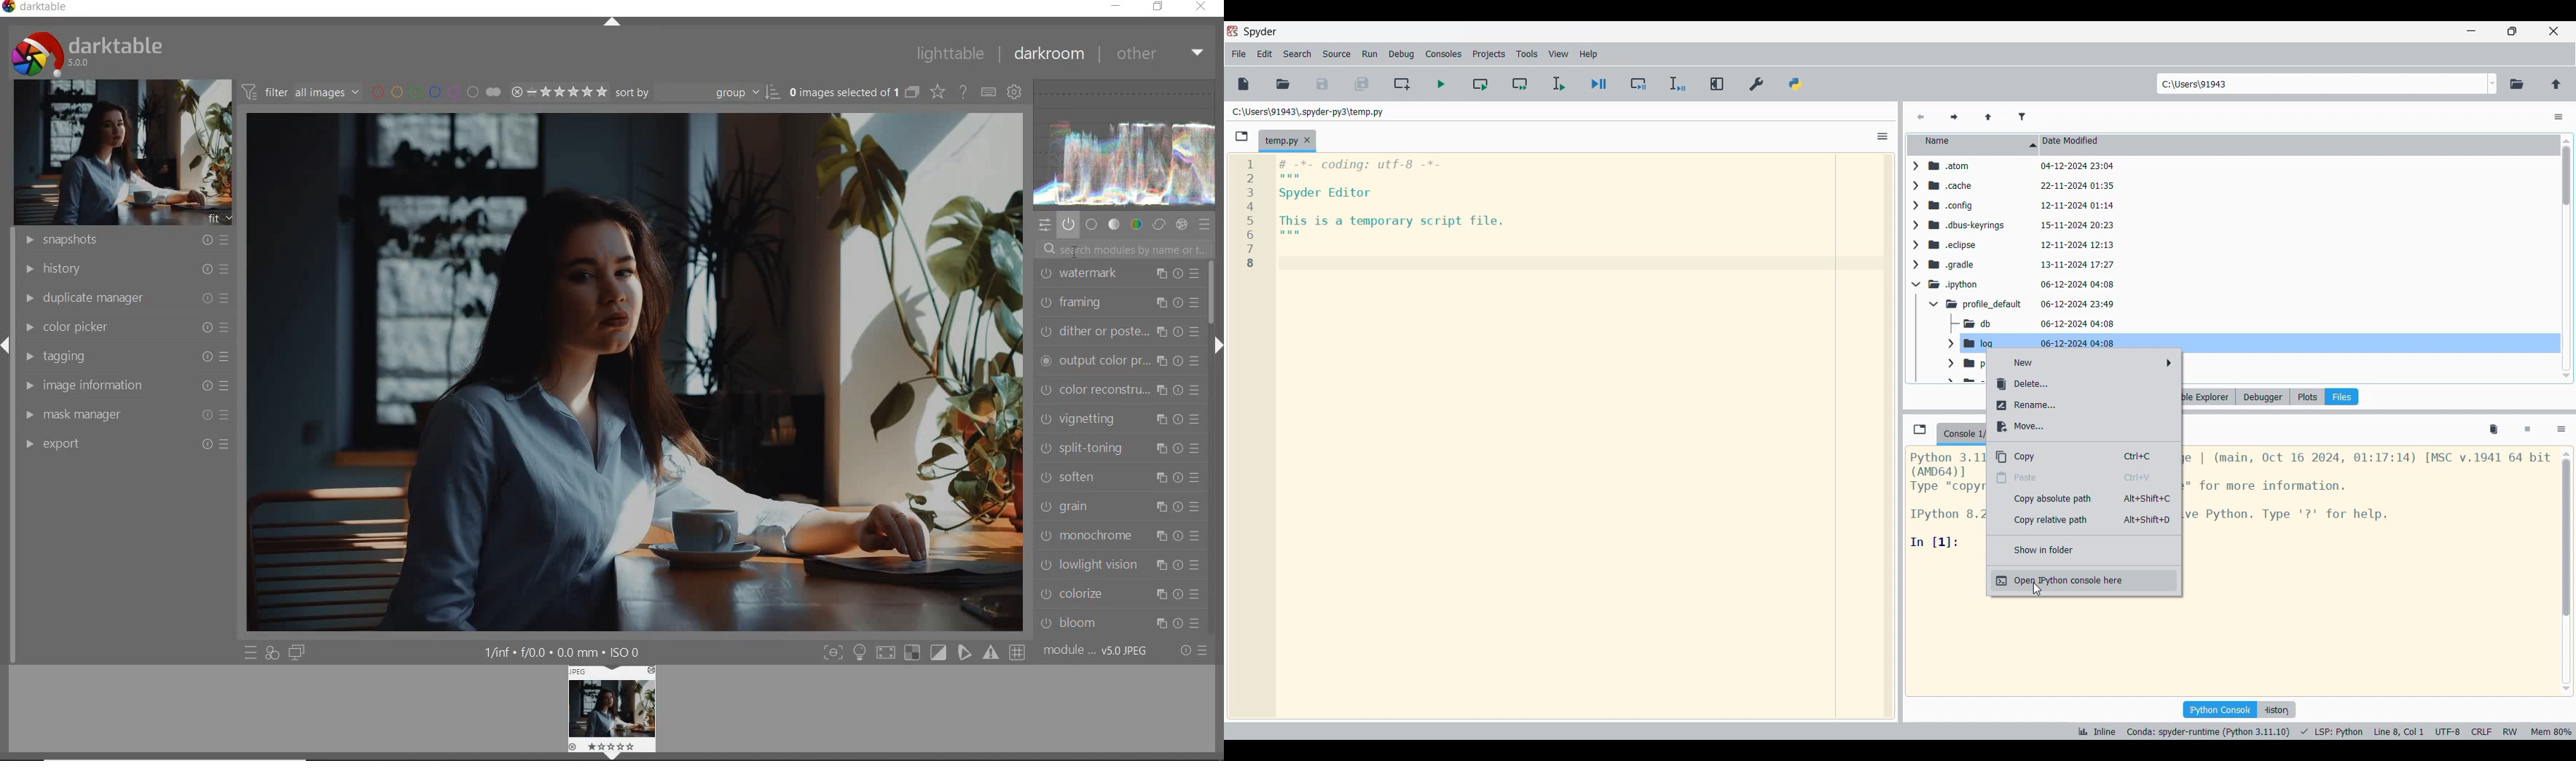 The width and height of the screenshot is (2576, 784). What do you see at coordinates (1118, 250) in the screenshot?
I see `search modules` at bounding box center [1118, 250].